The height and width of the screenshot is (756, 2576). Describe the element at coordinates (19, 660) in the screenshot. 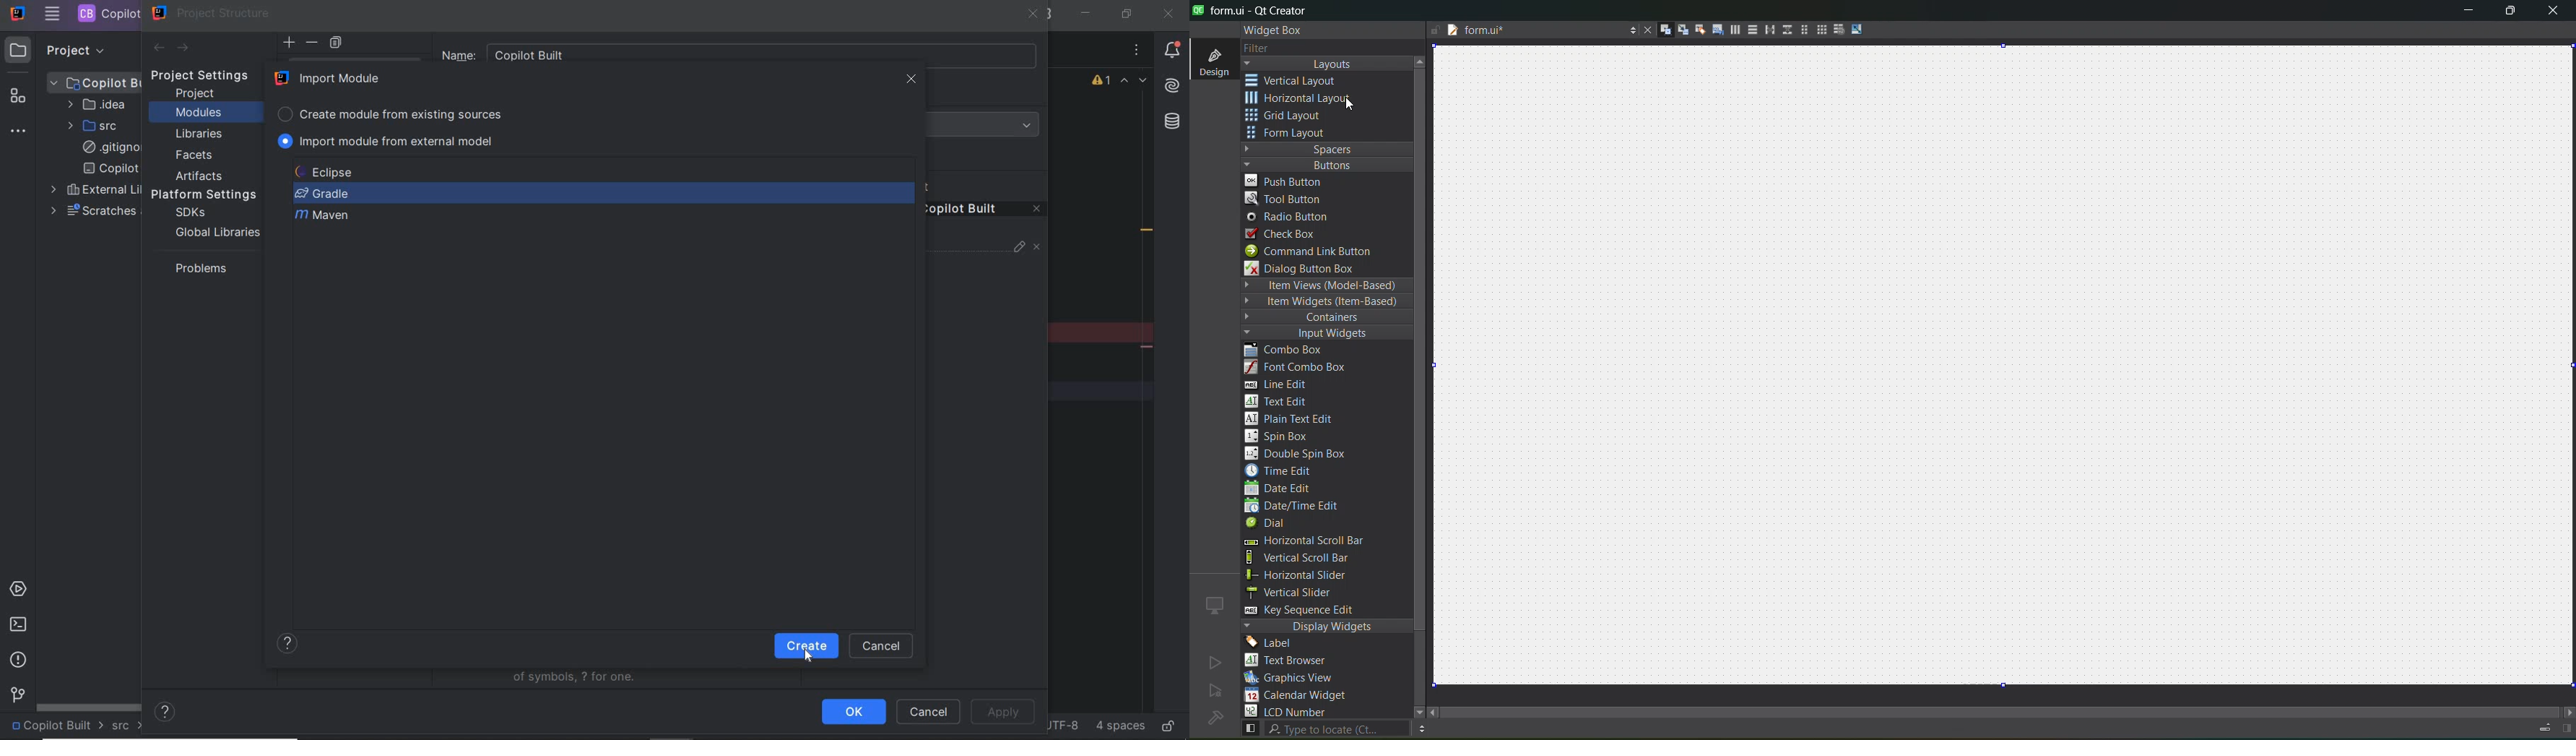

I see `problems` at that location.